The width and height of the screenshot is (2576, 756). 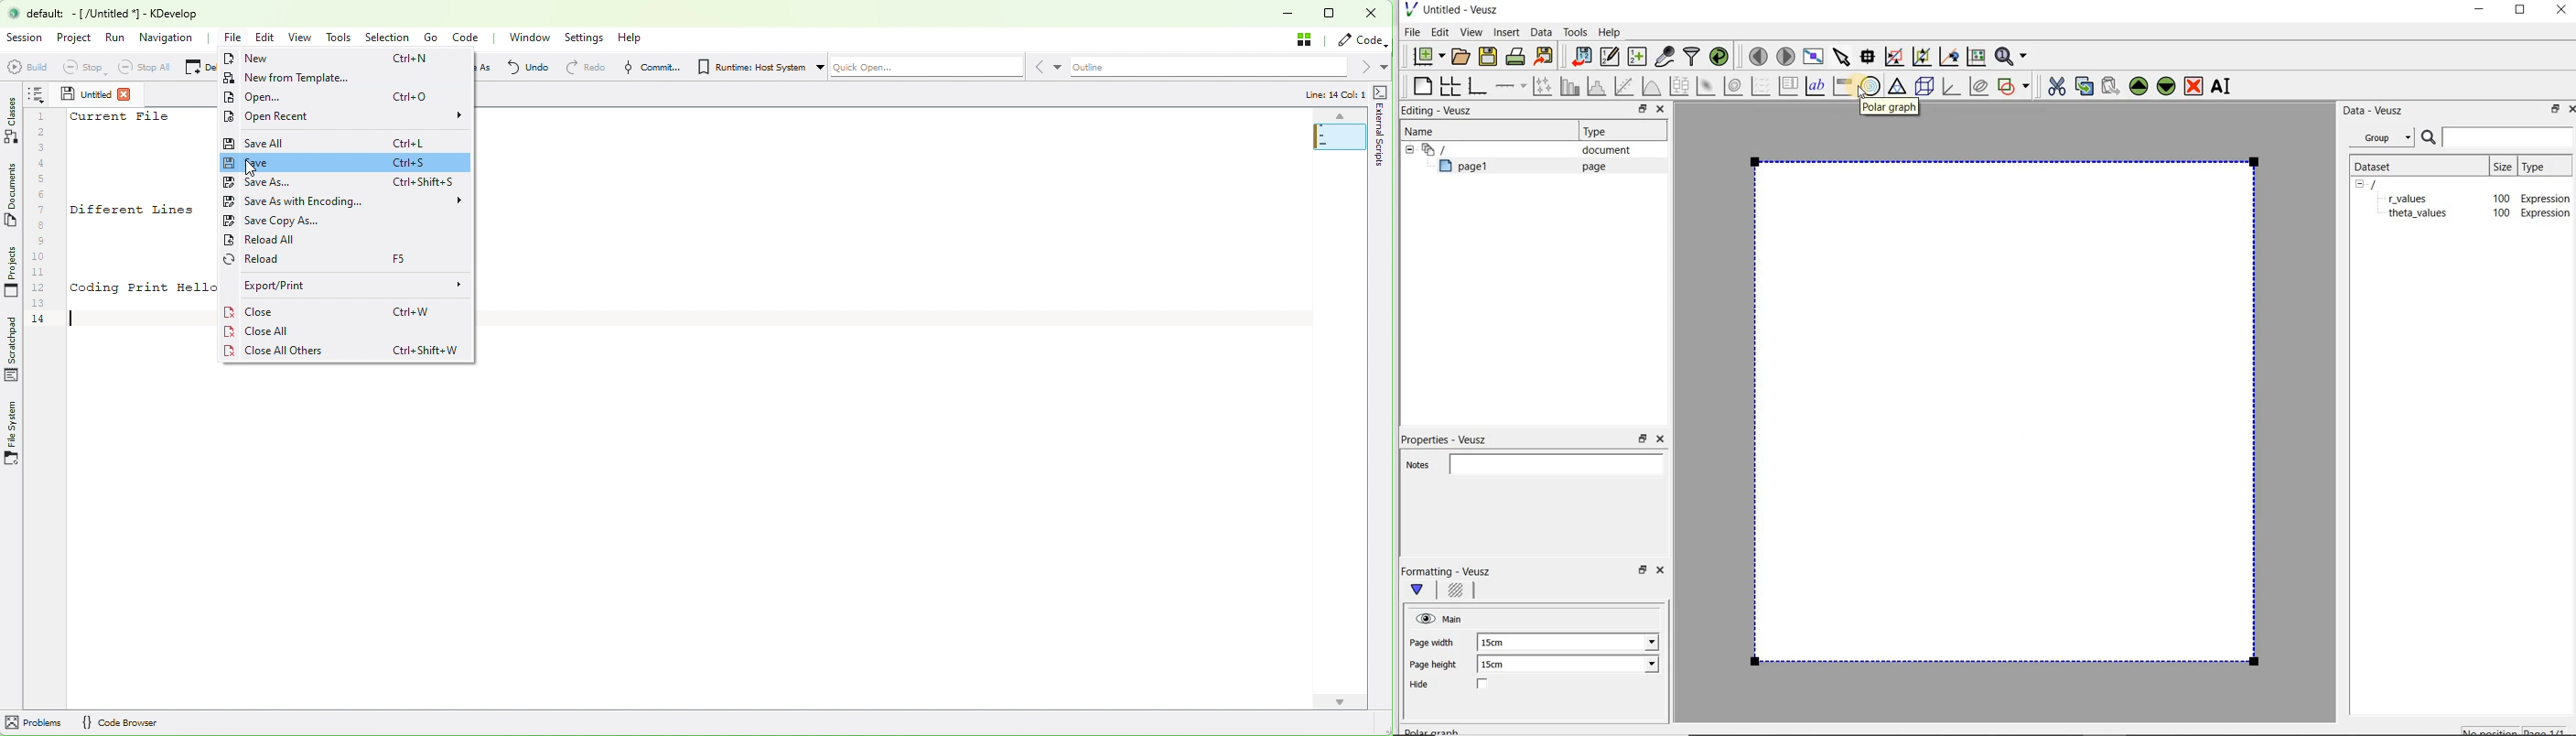 What do you see at coordinates (2422, 215) in the screenshot?
I see `theta_values` at bounding box center [2422, 215].